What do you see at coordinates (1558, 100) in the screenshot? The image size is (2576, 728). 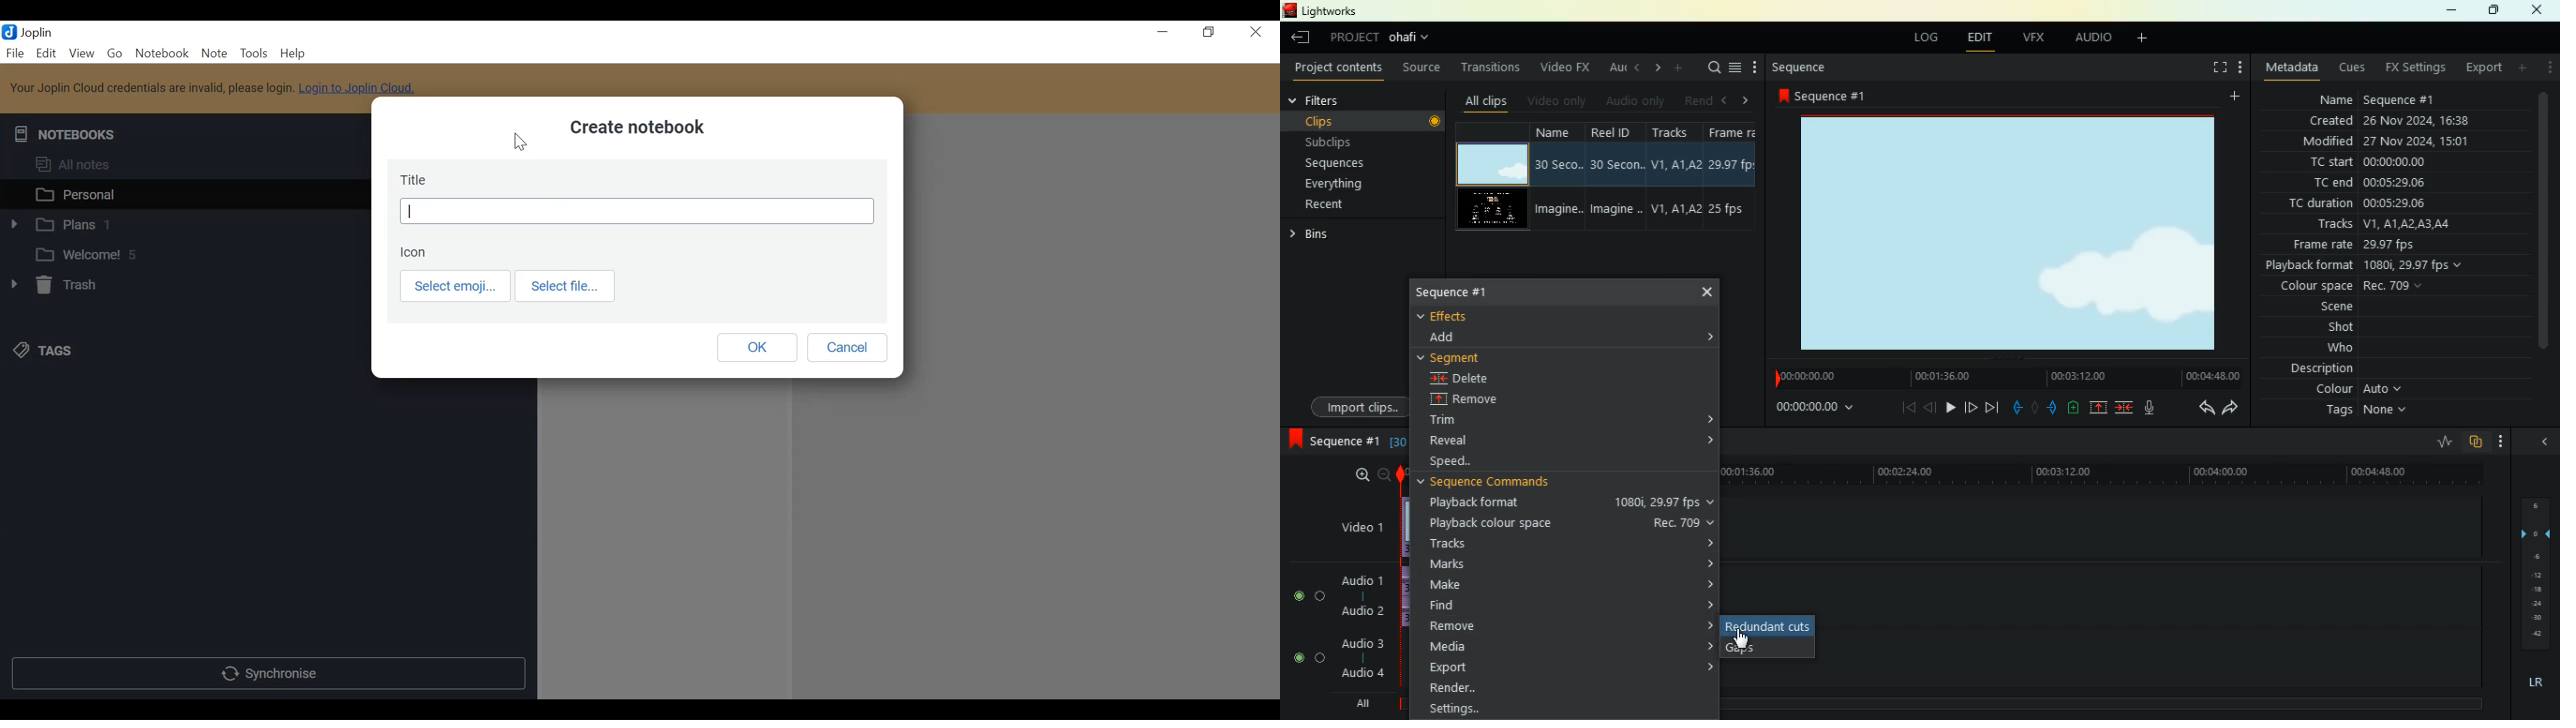 I see `video only` at bounding box center [1558, 100].